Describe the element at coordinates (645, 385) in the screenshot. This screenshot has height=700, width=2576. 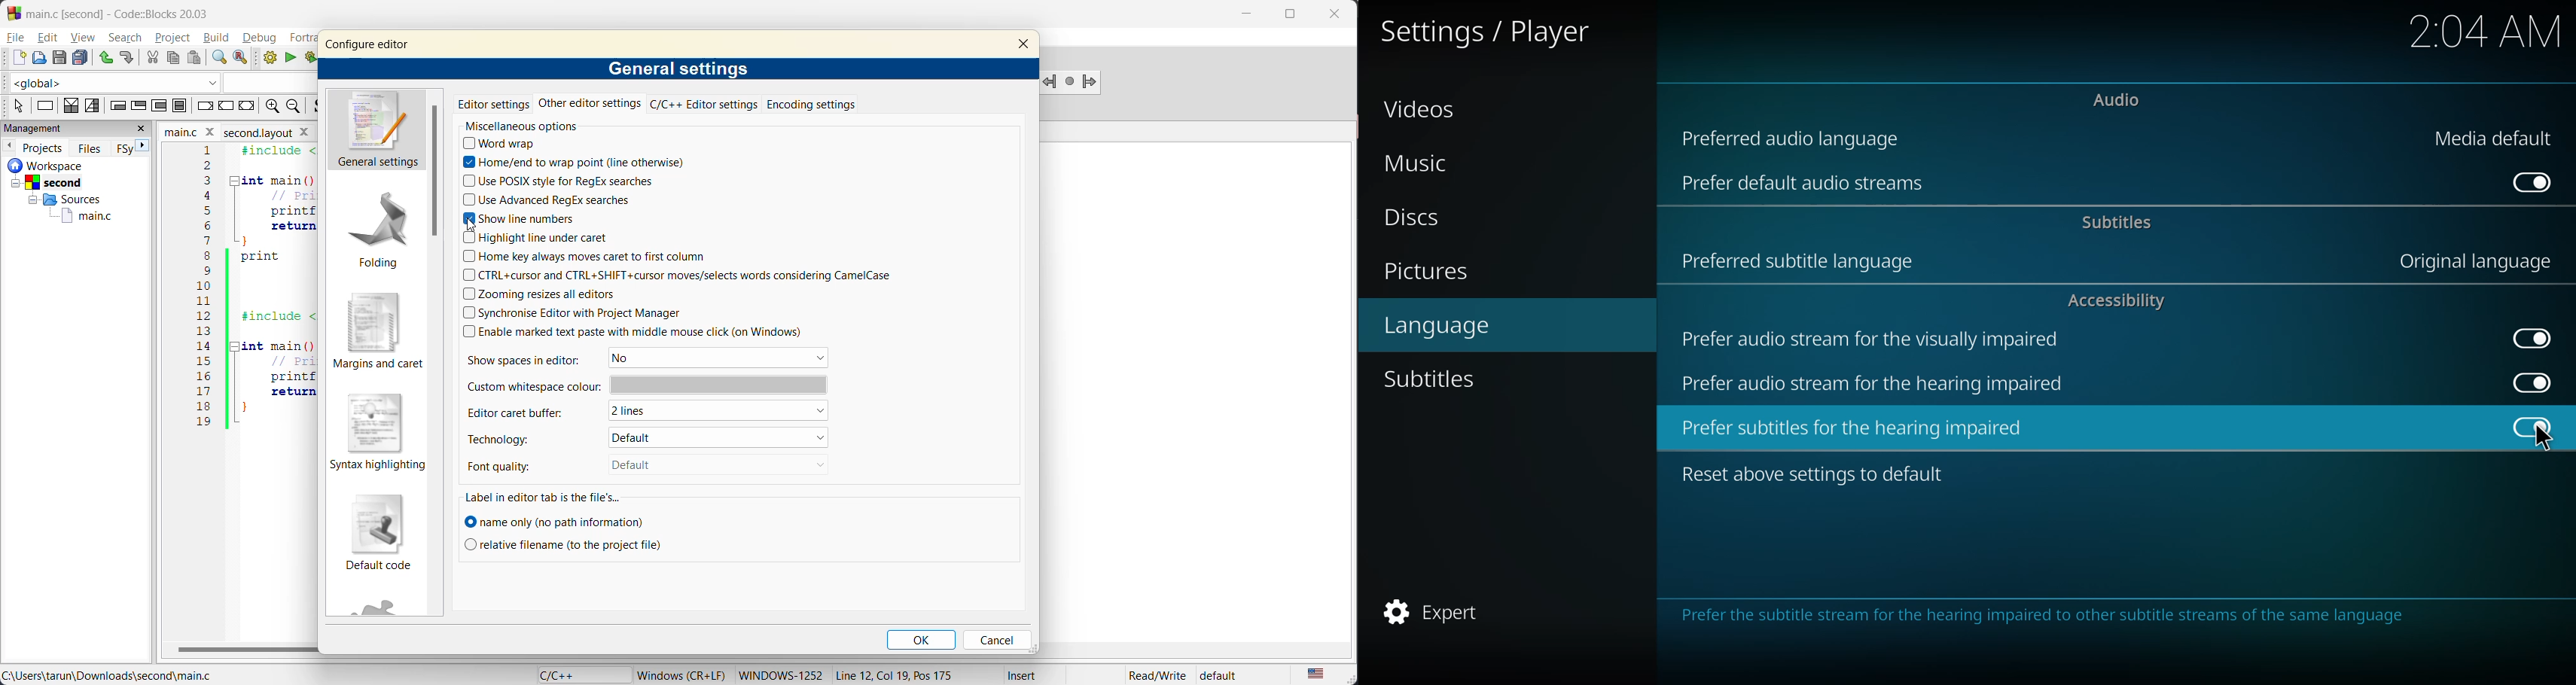
I see `custom whitespace colour` at that location.